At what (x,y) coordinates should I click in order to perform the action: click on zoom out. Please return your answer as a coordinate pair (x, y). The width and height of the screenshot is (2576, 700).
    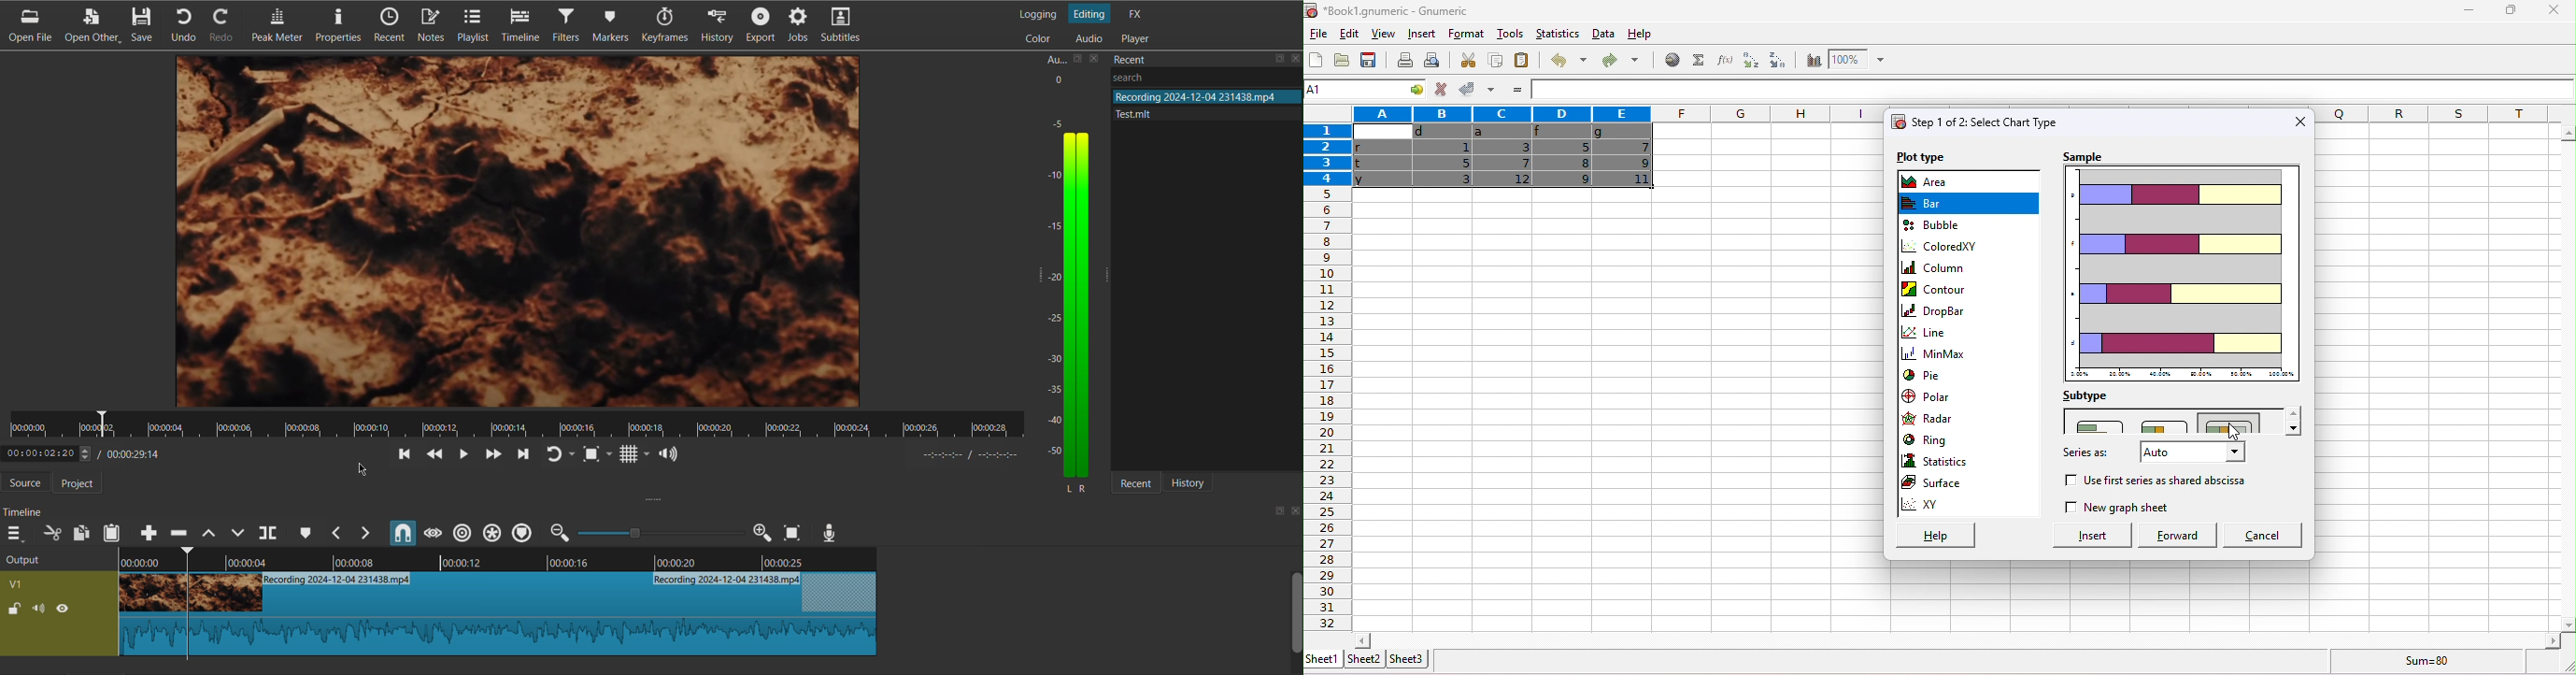
    Looking at the image, I should click on (561, 532).